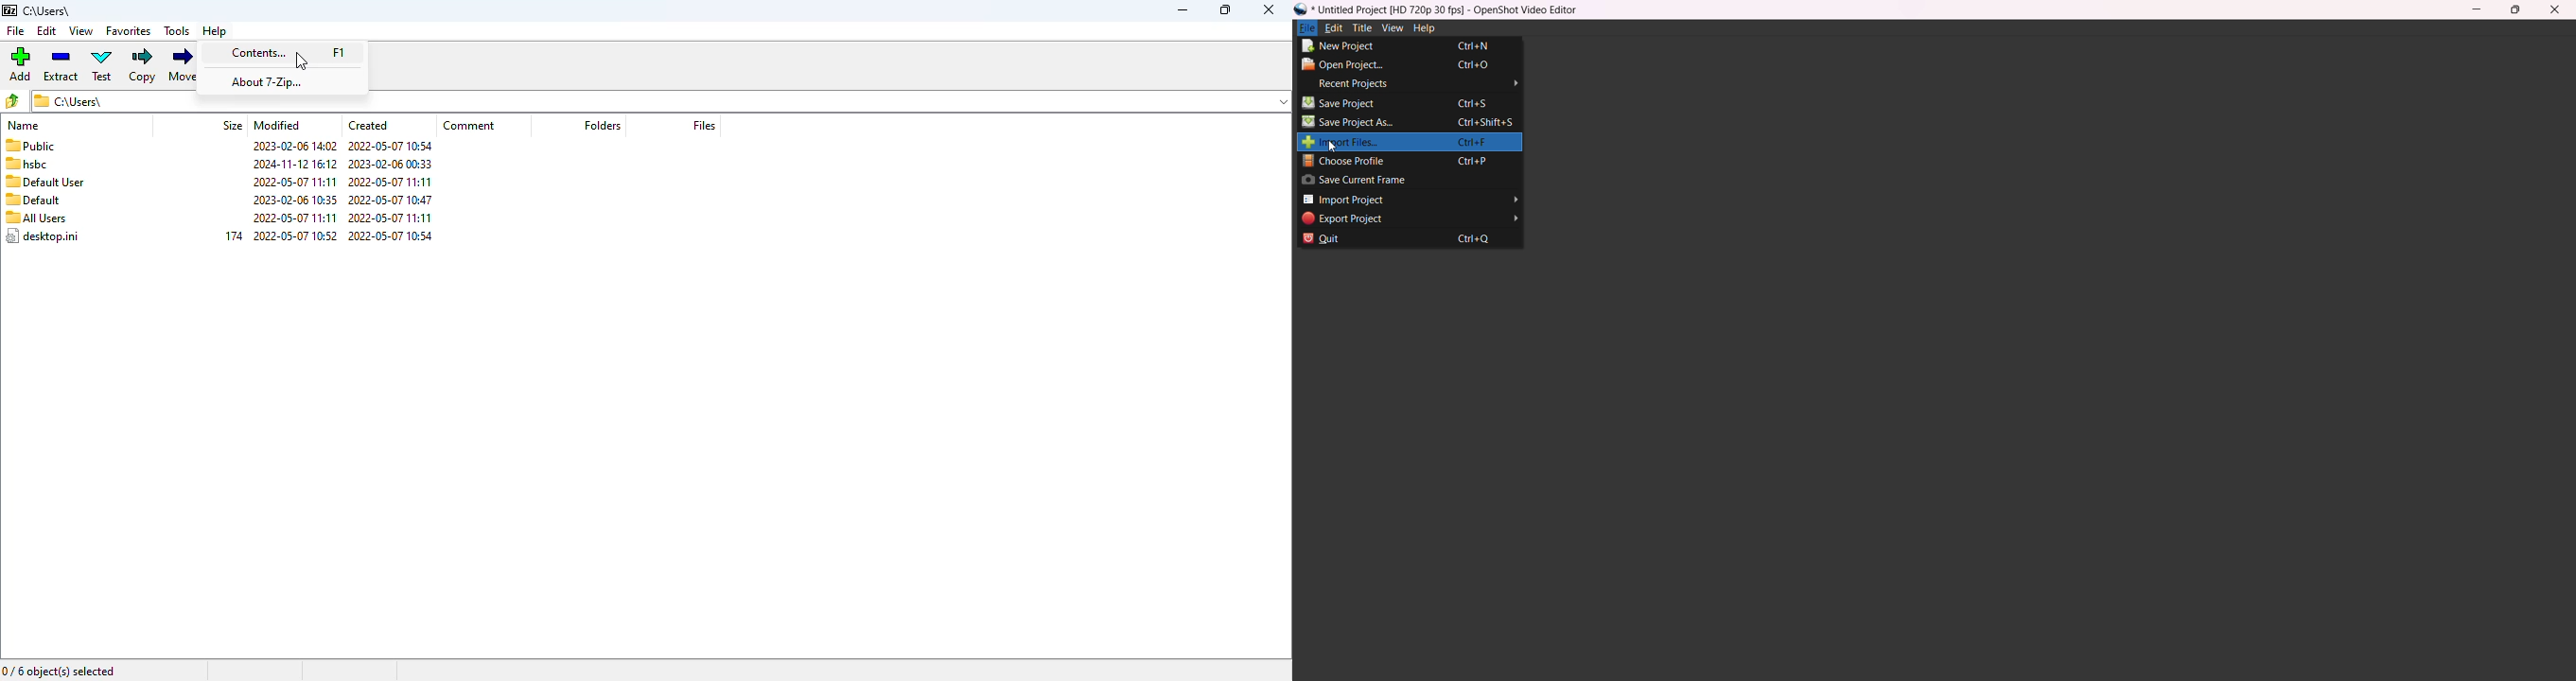  I want to click on created, so click(368, 125).